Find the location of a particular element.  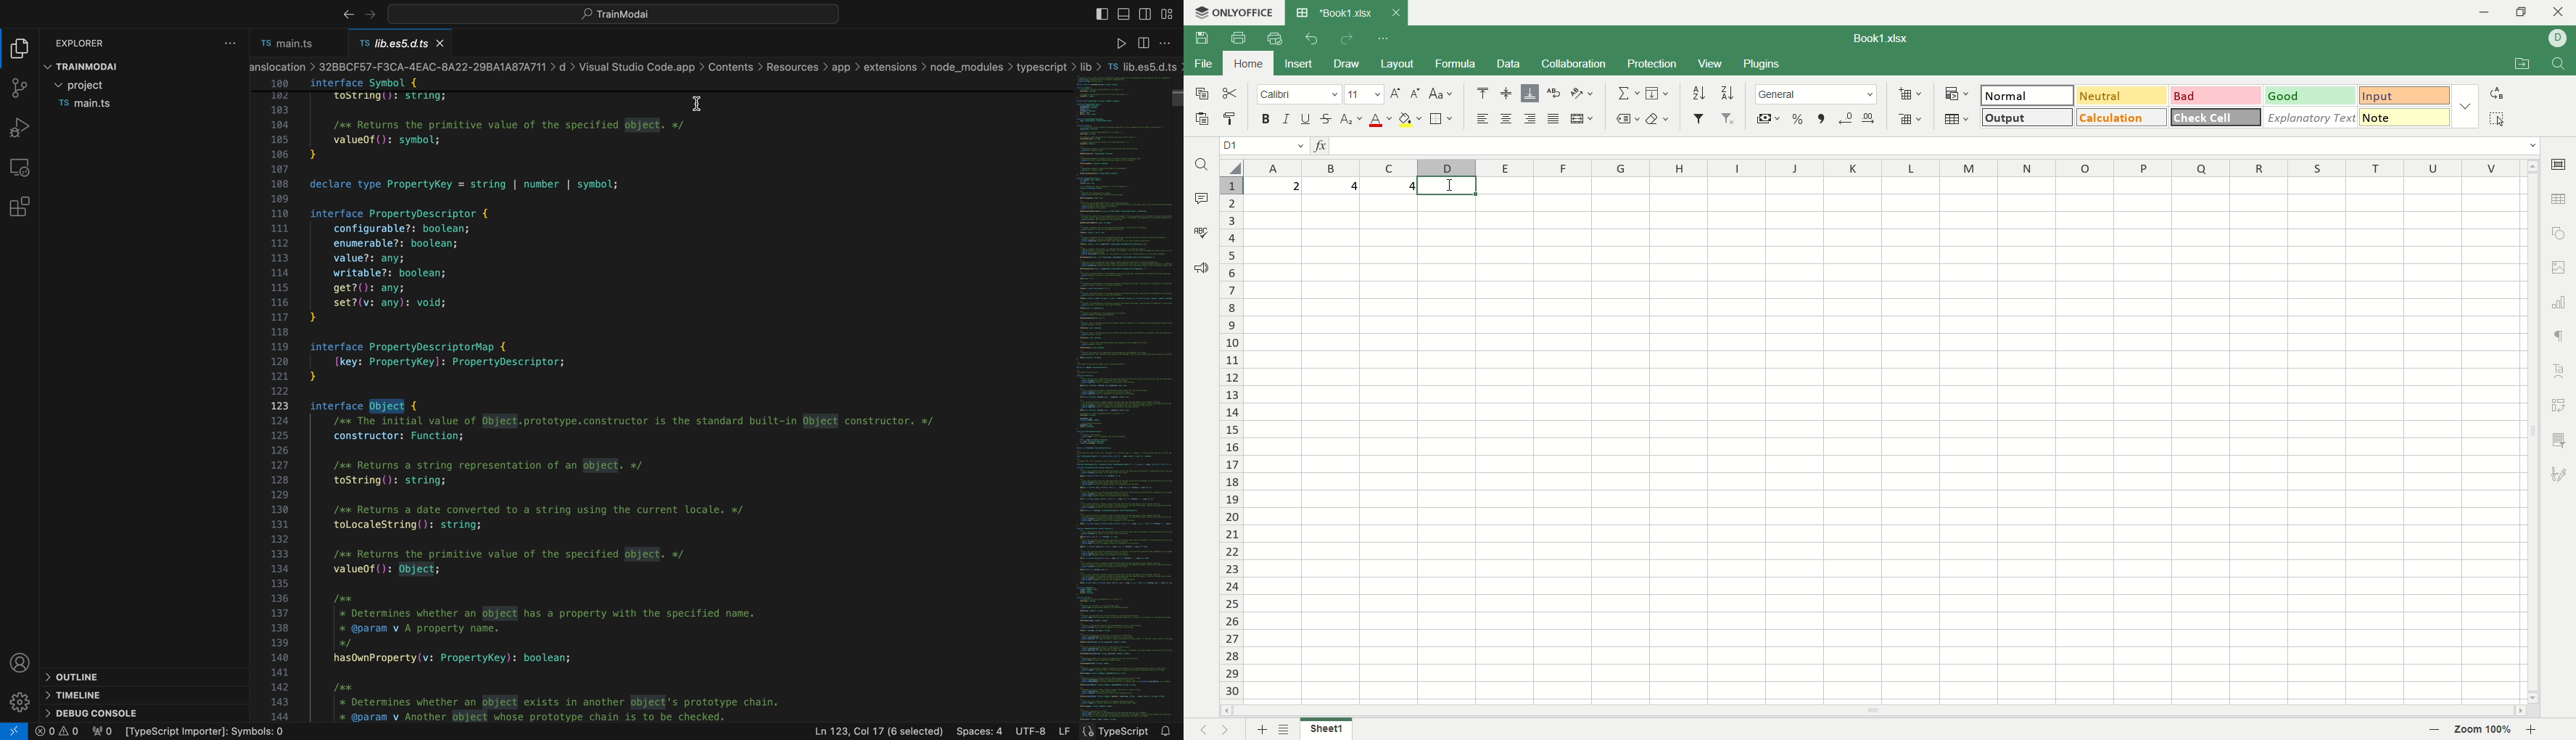

undo is located at coordinates (1309, 41).